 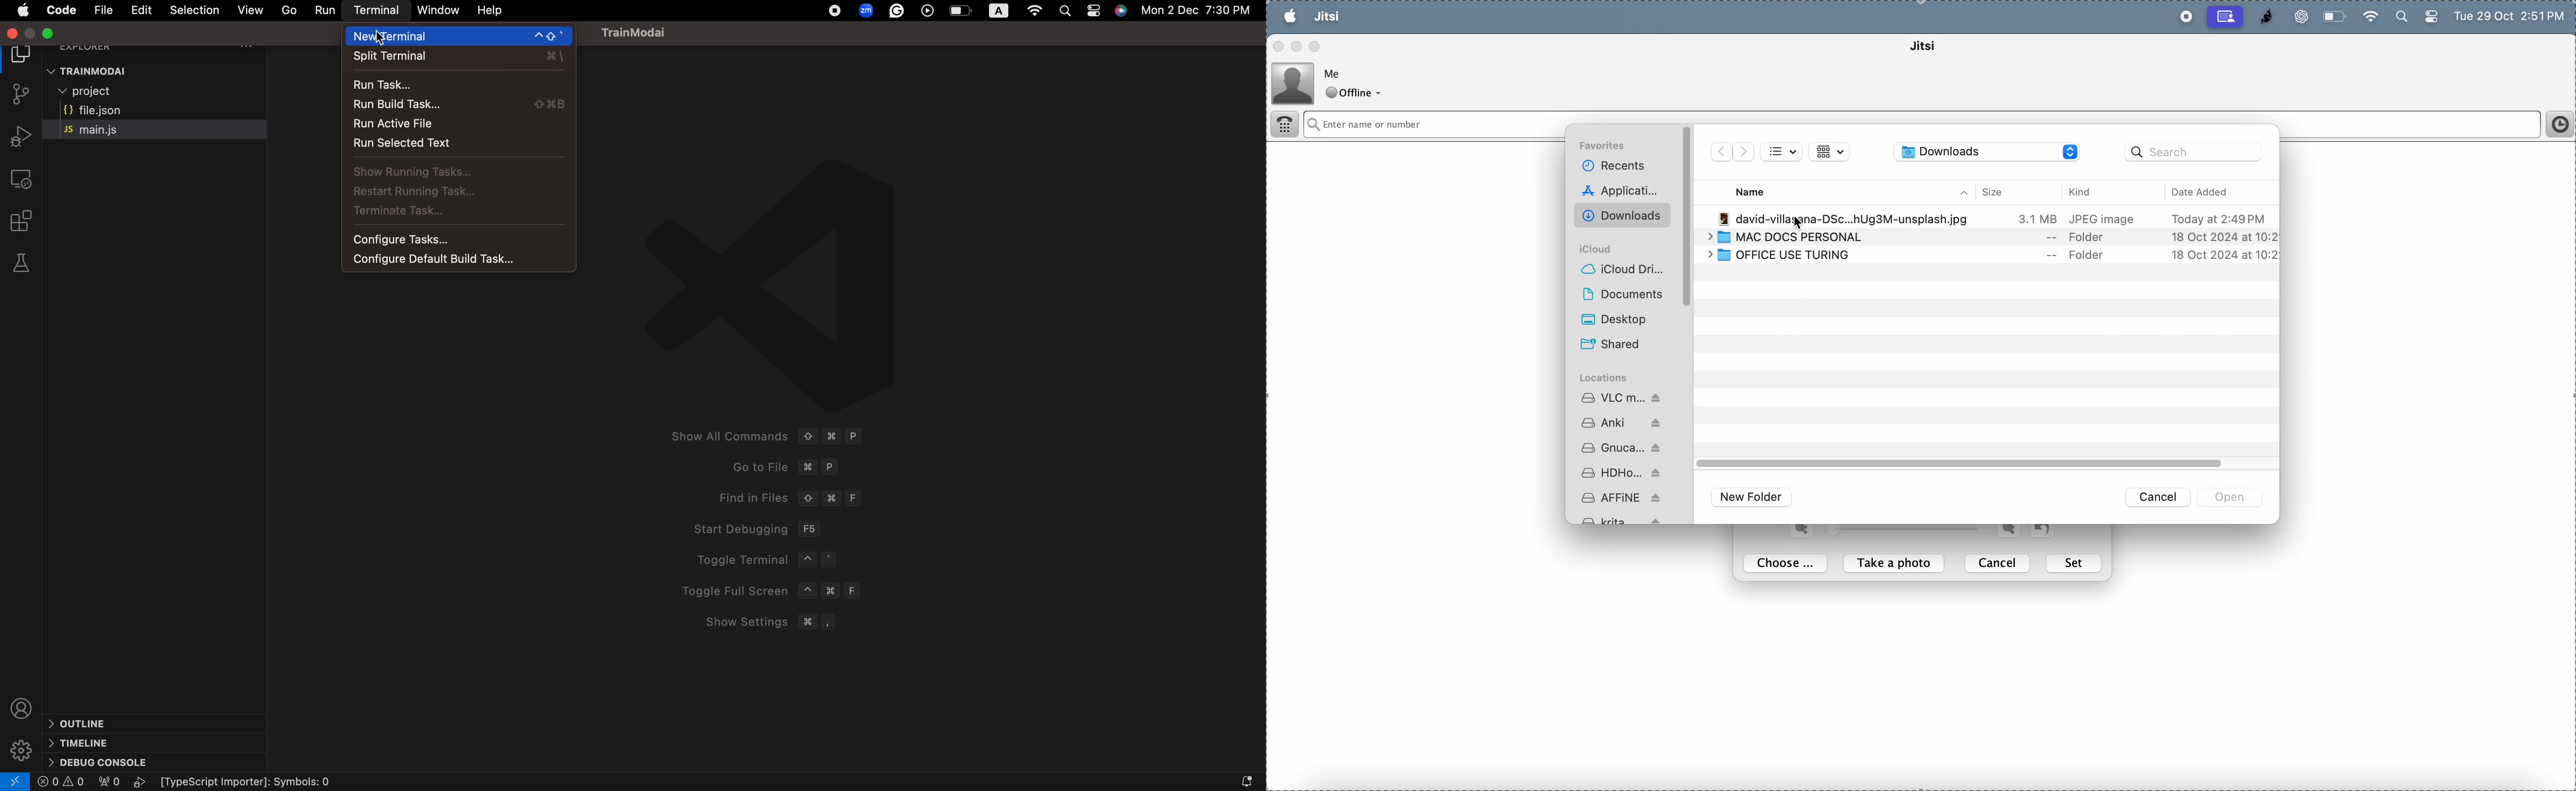 I want to click on cancel, so click(x=1999, y=563).